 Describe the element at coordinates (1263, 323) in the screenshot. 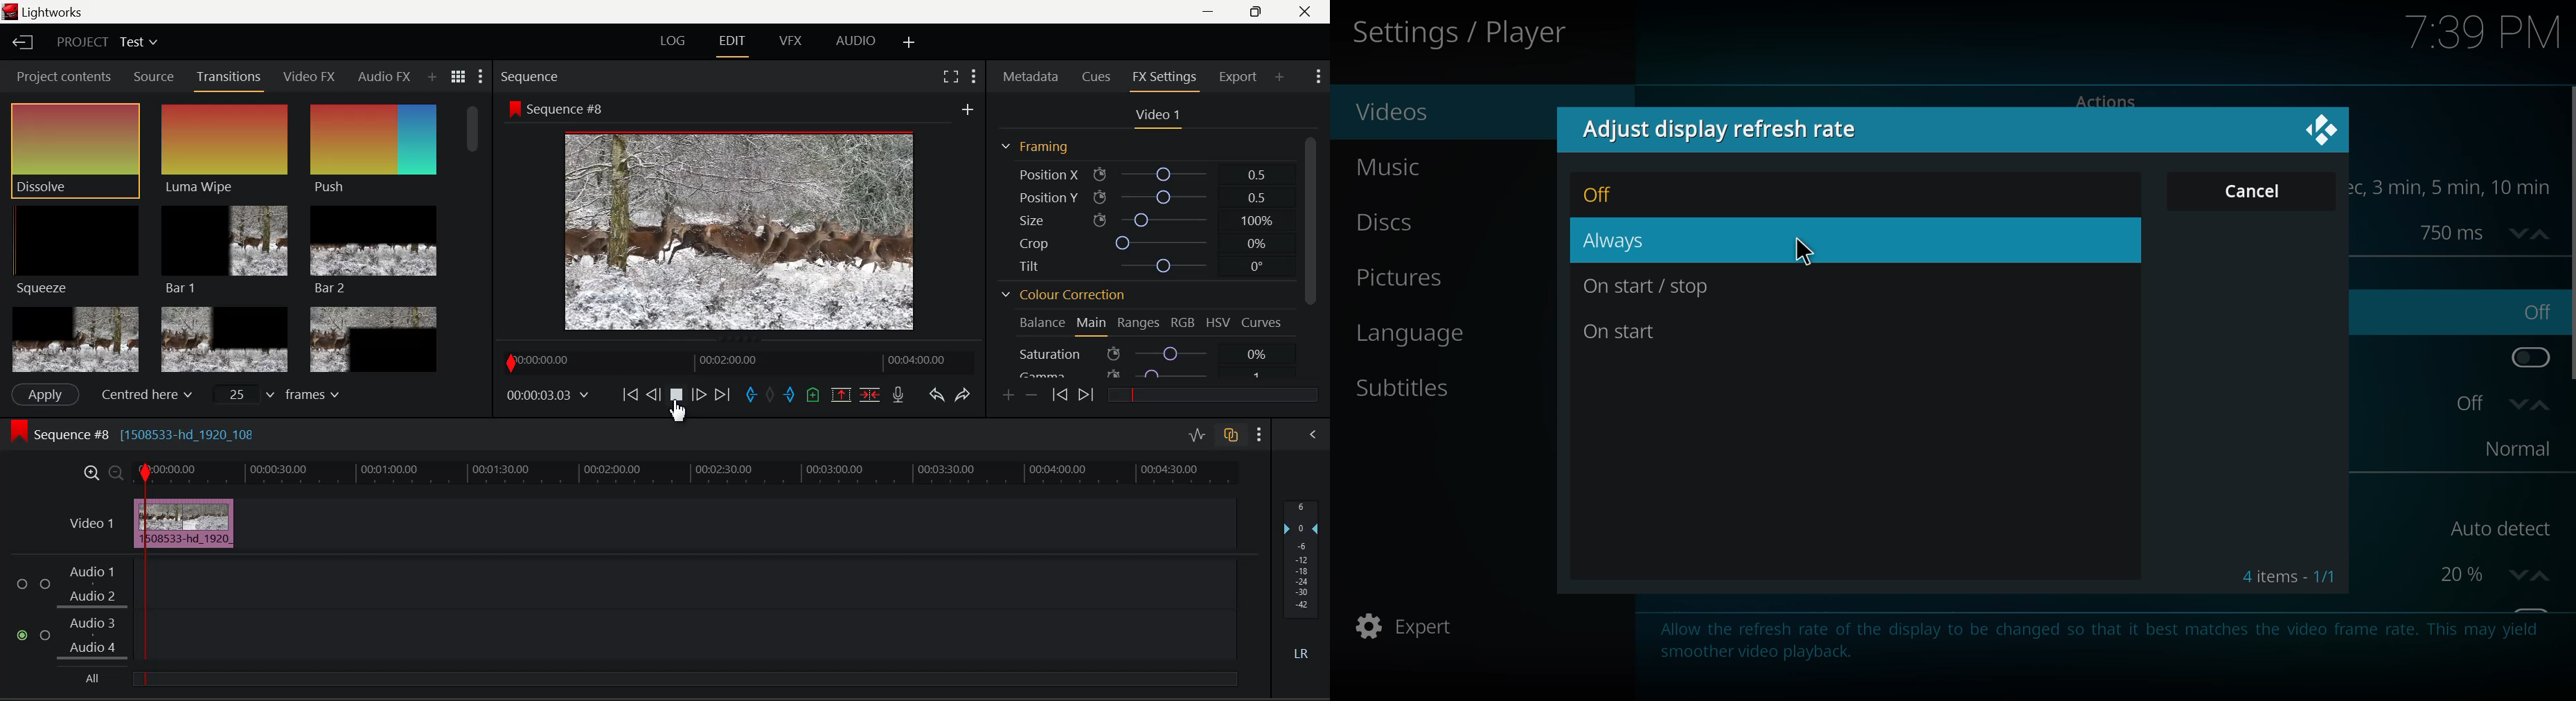

I see `Curves` at that location.